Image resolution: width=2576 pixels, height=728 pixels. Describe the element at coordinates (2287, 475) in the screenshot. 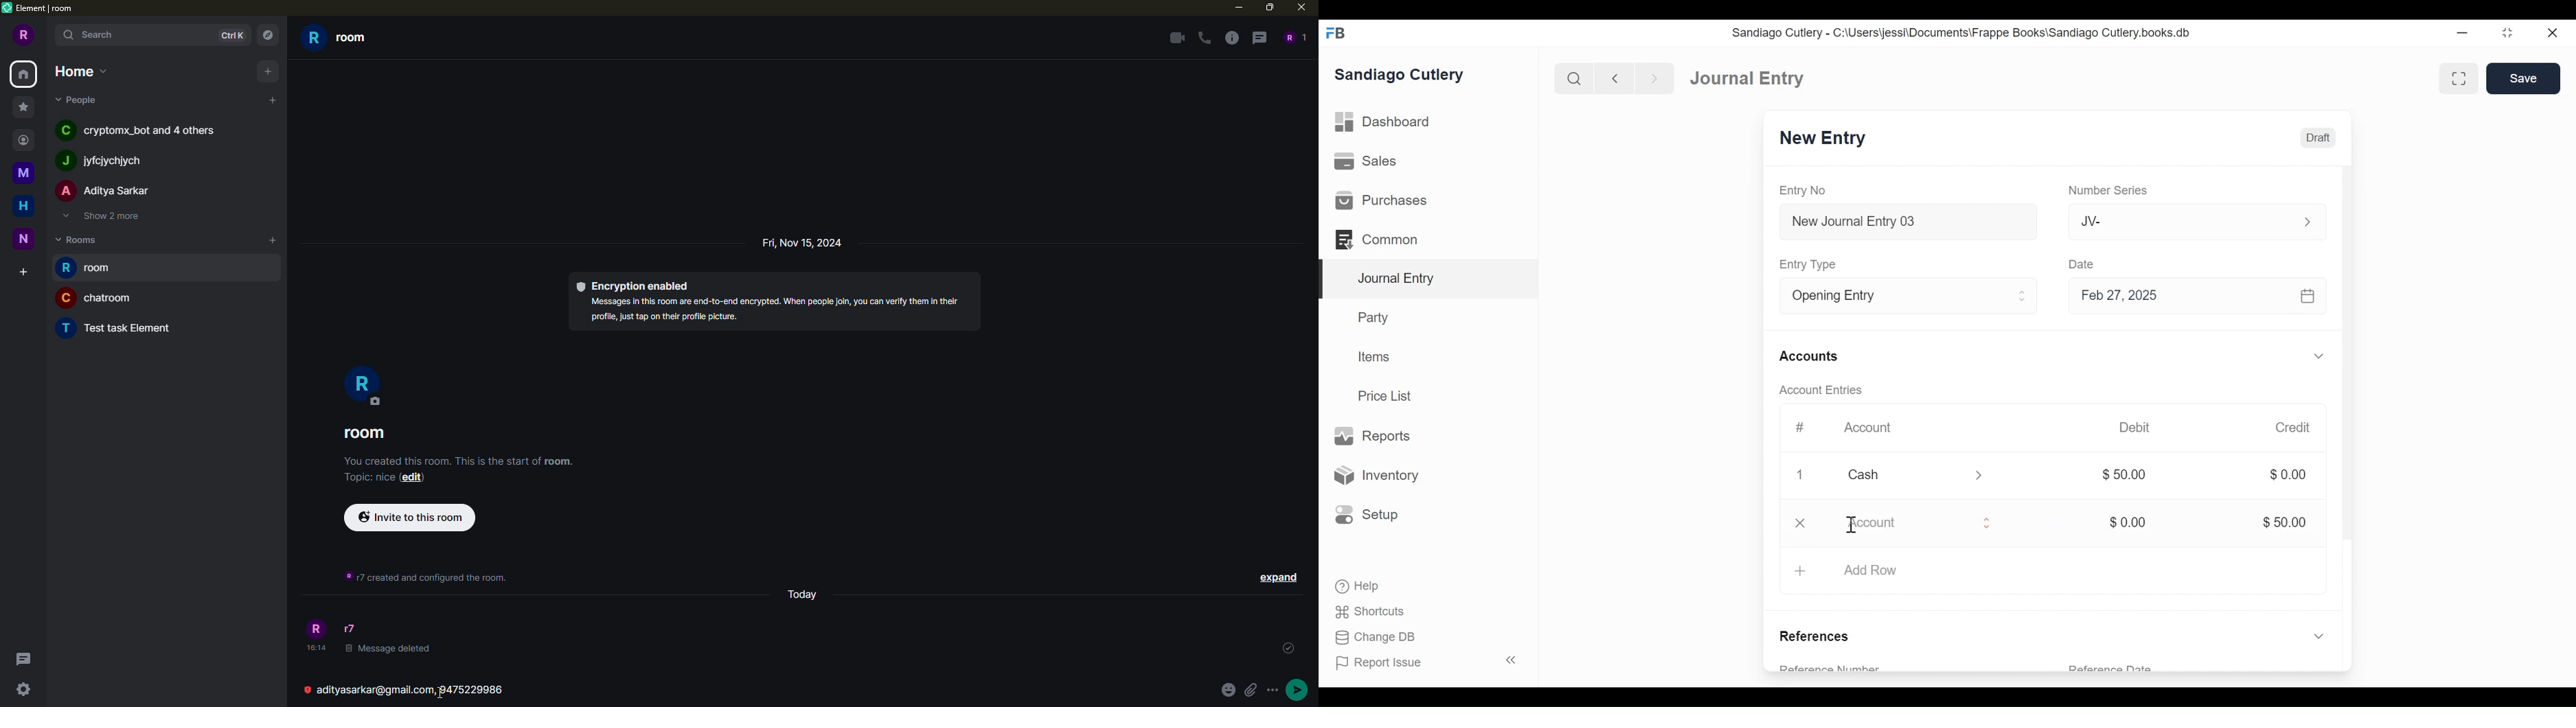

I see `$0.00` at that location.